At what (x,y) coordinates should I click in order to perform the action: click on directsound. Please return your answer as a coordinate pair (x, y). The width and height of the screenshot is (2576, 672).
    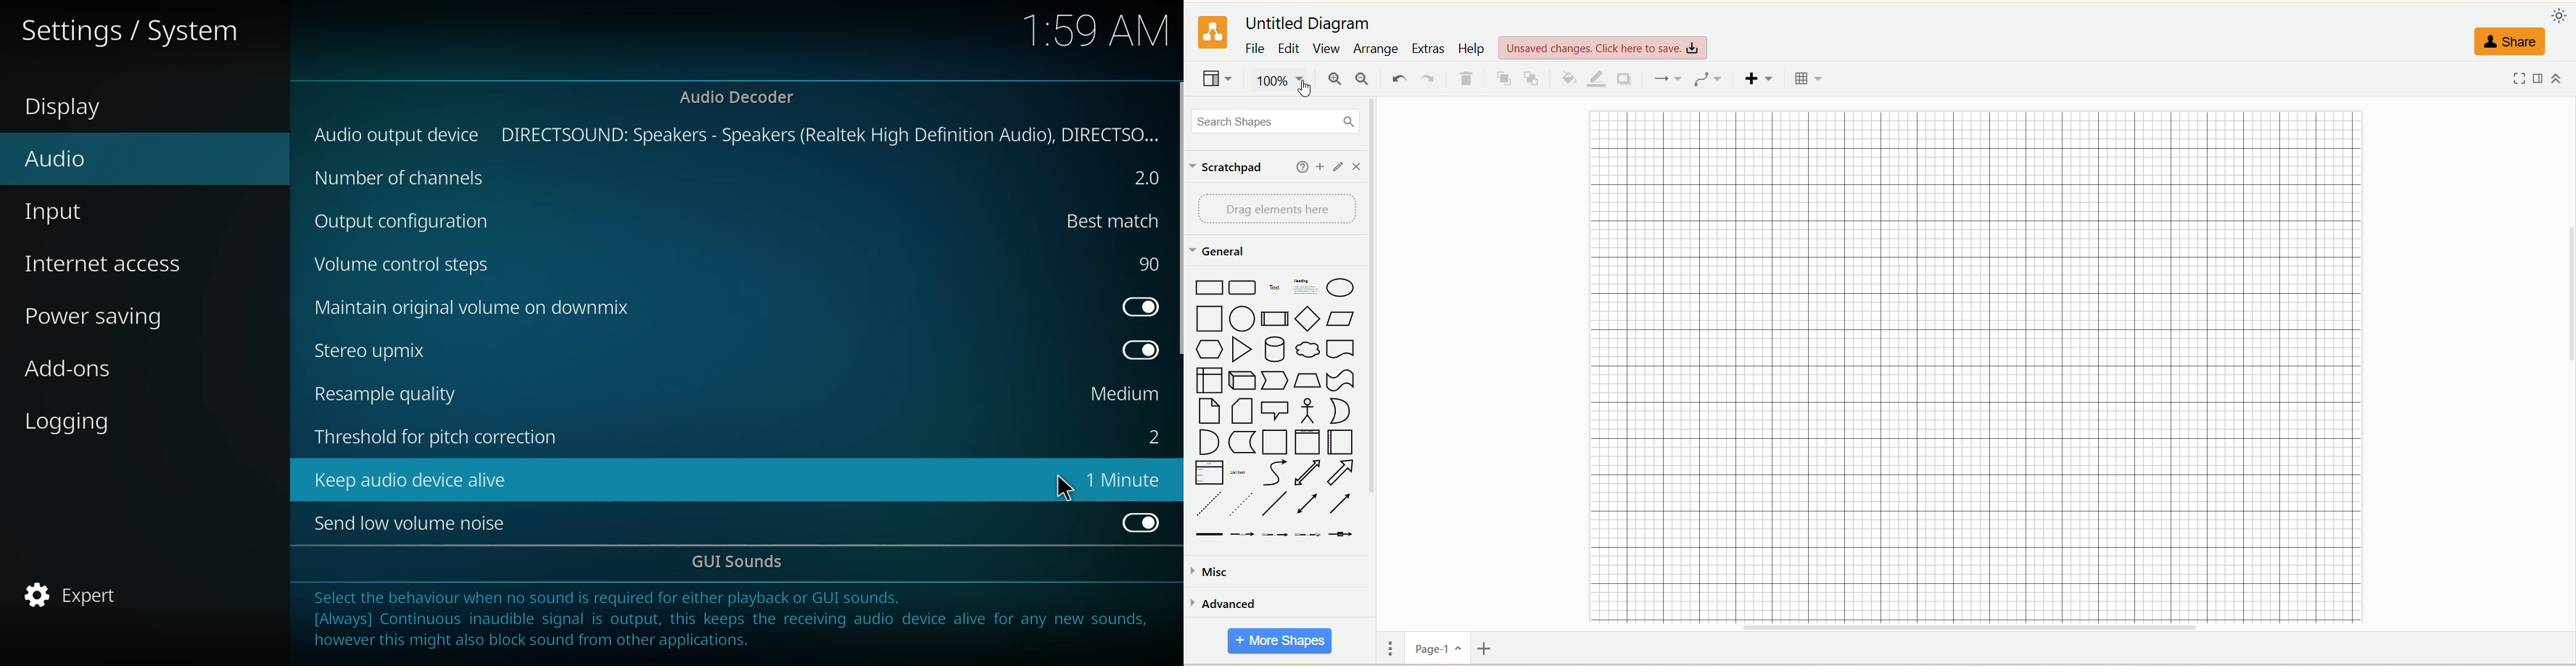
    Looking at the image, I should click on (830, 134).